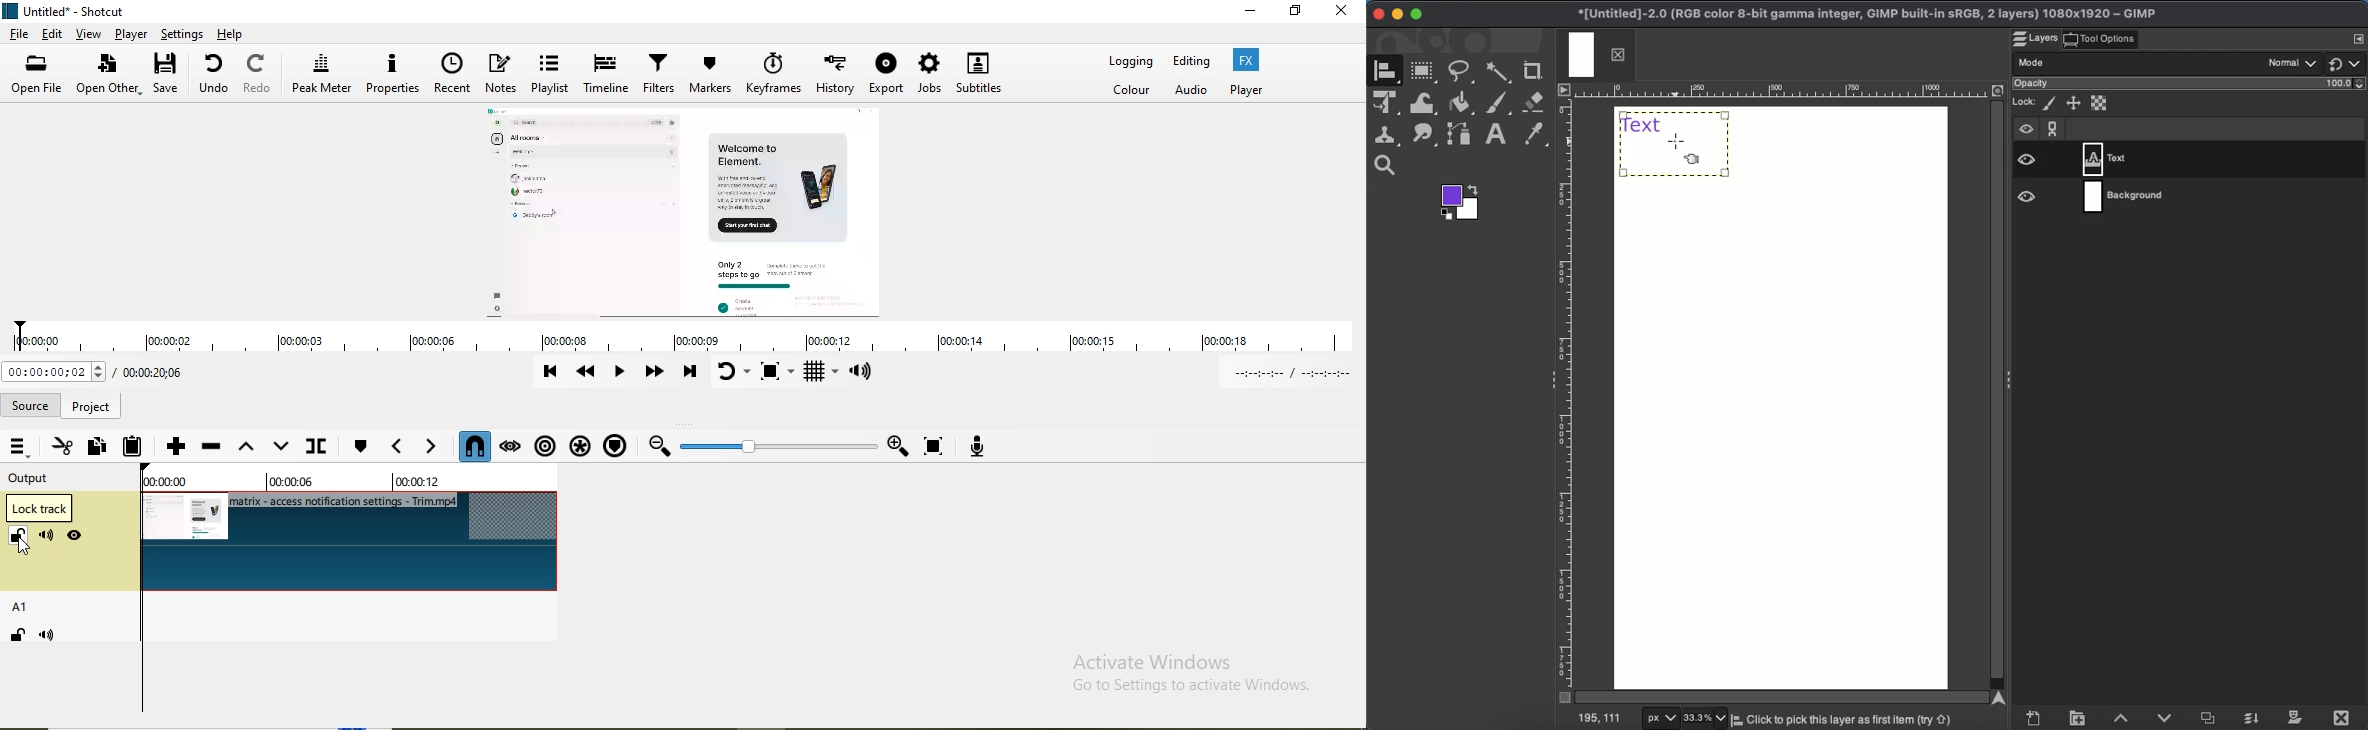 This screenshot has height=756, width=2380. I want to click on Zoom in, so click(896, 446).